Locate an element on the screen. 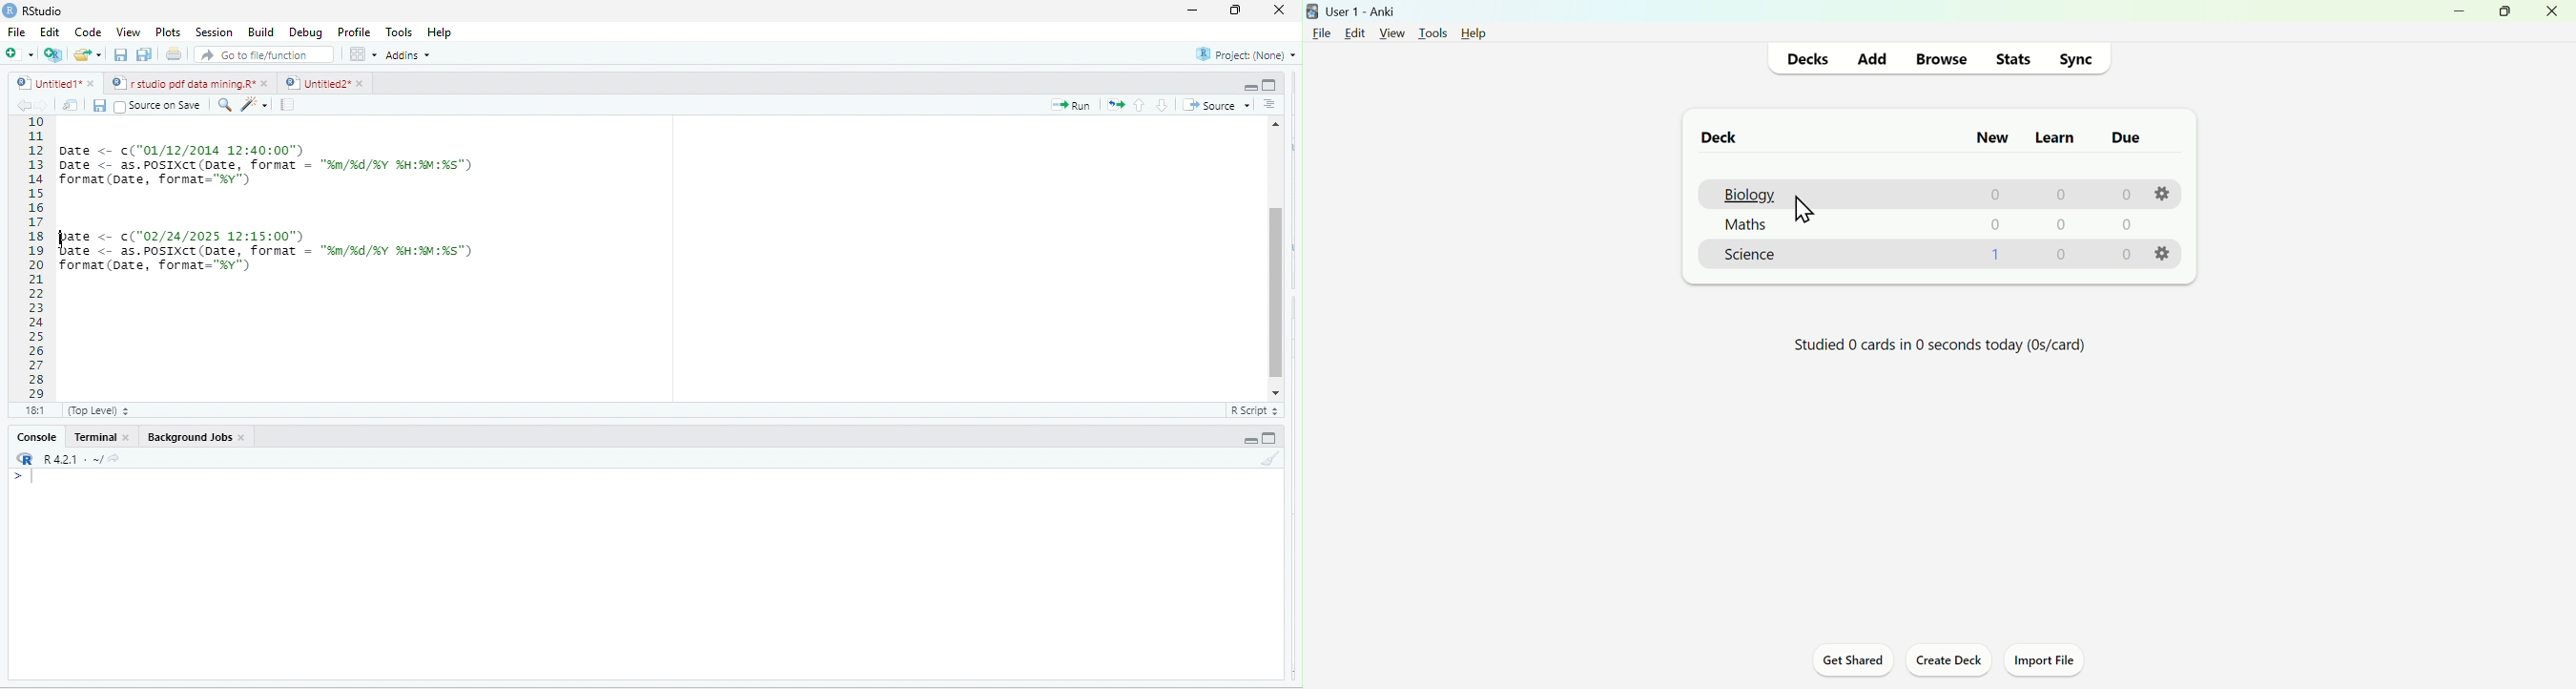 The image size is (2576, 700). Console is located at coordinates (36, 438).